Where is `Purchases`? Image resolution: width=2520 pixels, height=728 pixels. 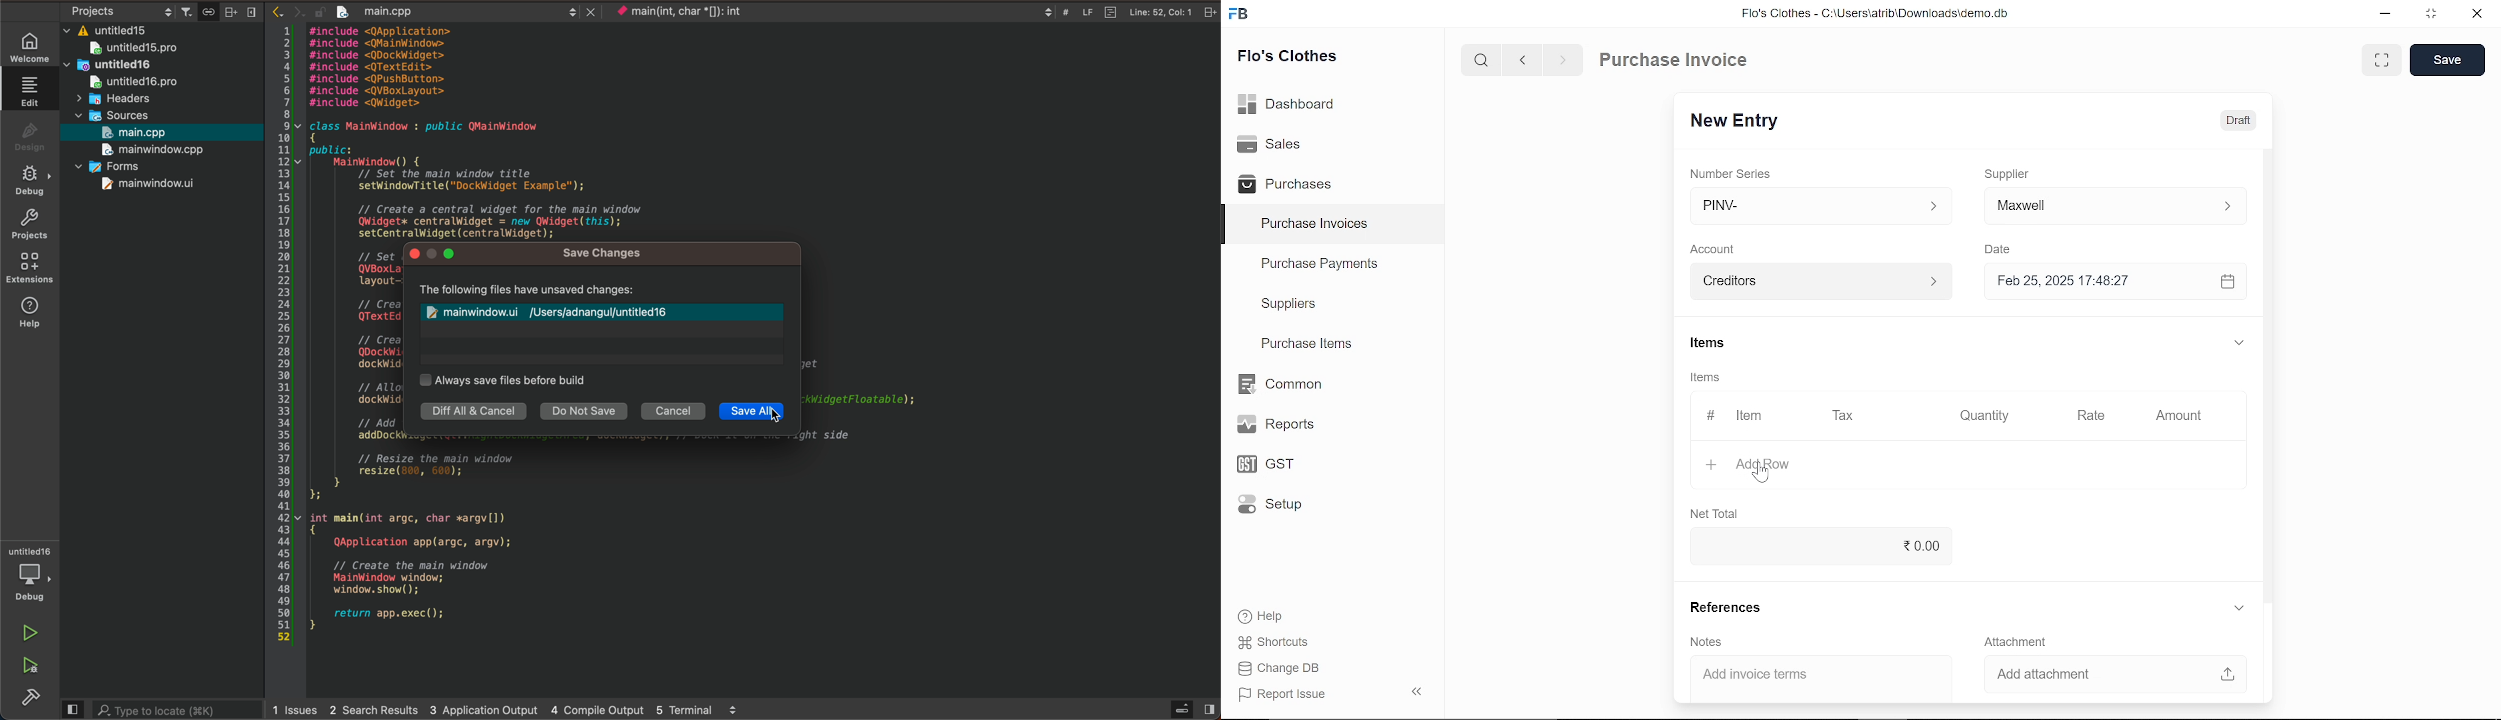
Purchases is located at coordinates (1285, 182).